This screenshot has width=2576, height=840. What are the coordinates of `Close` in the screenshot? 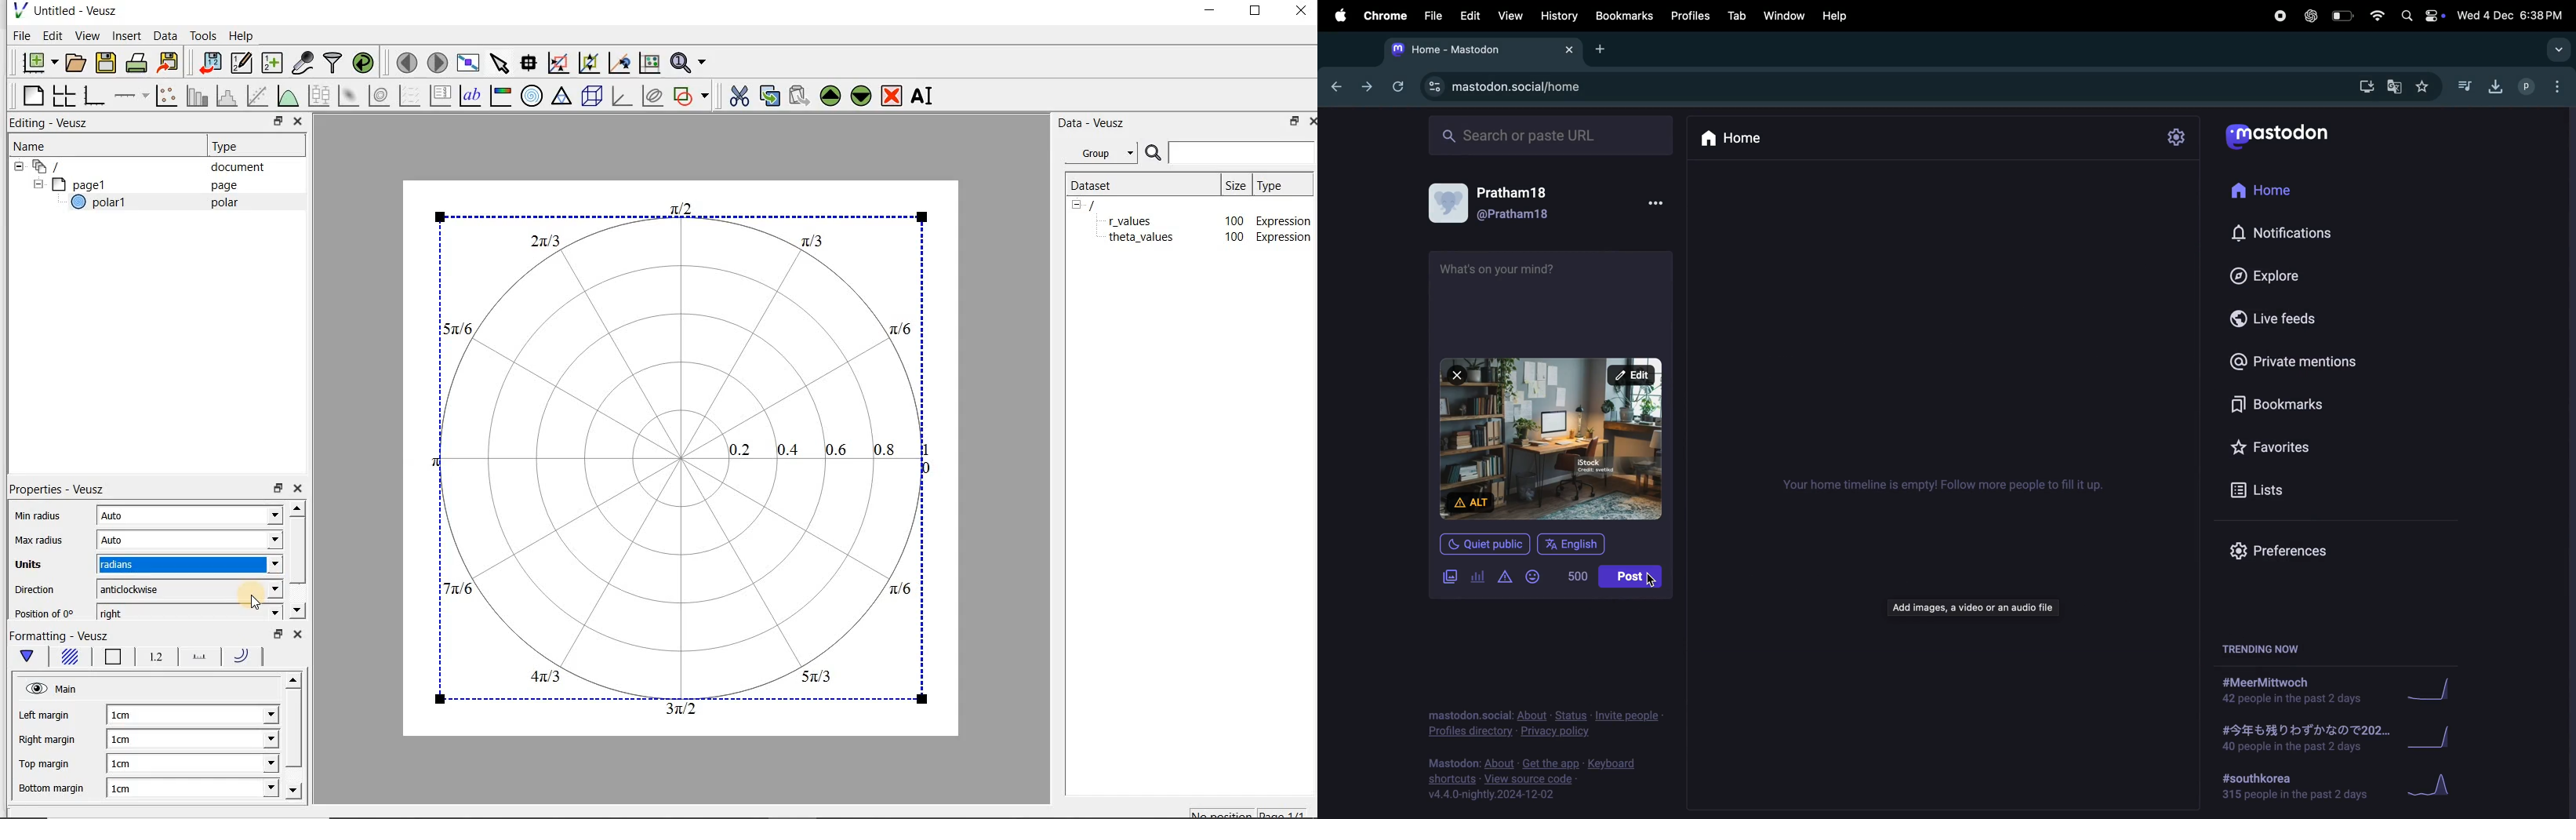 It's located at (1310, 120).